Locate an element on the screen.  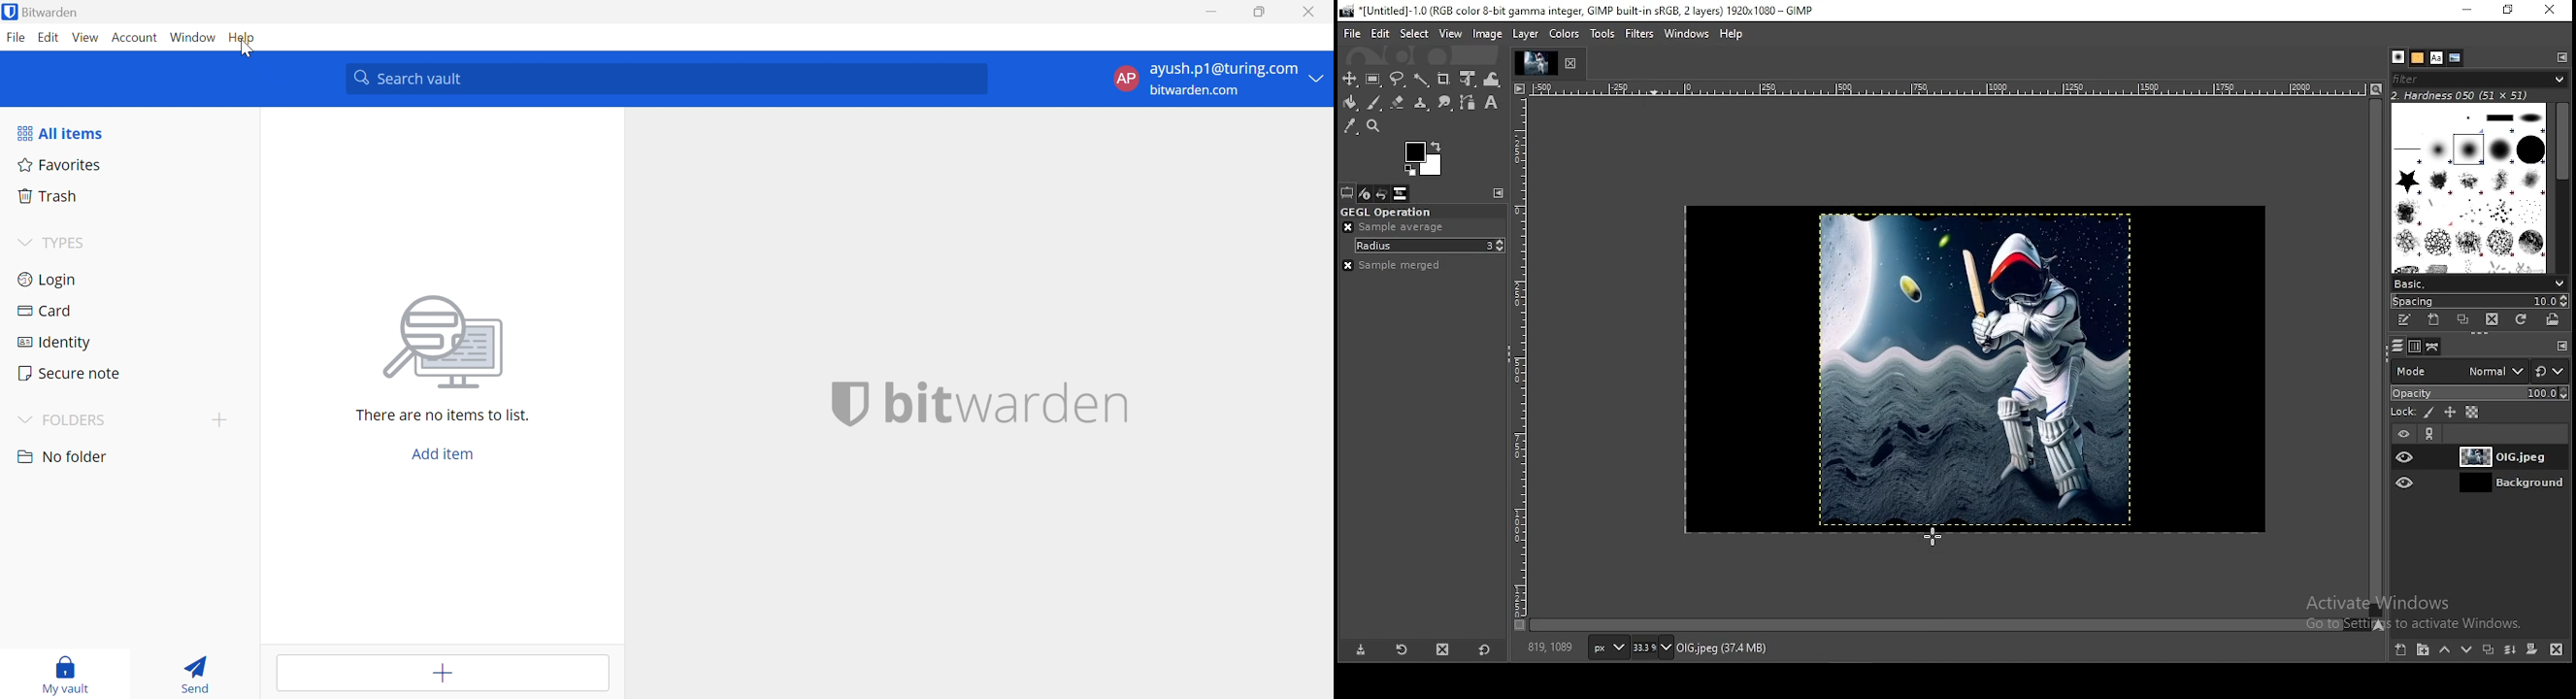
document history is located at coordinates (2455, 58).